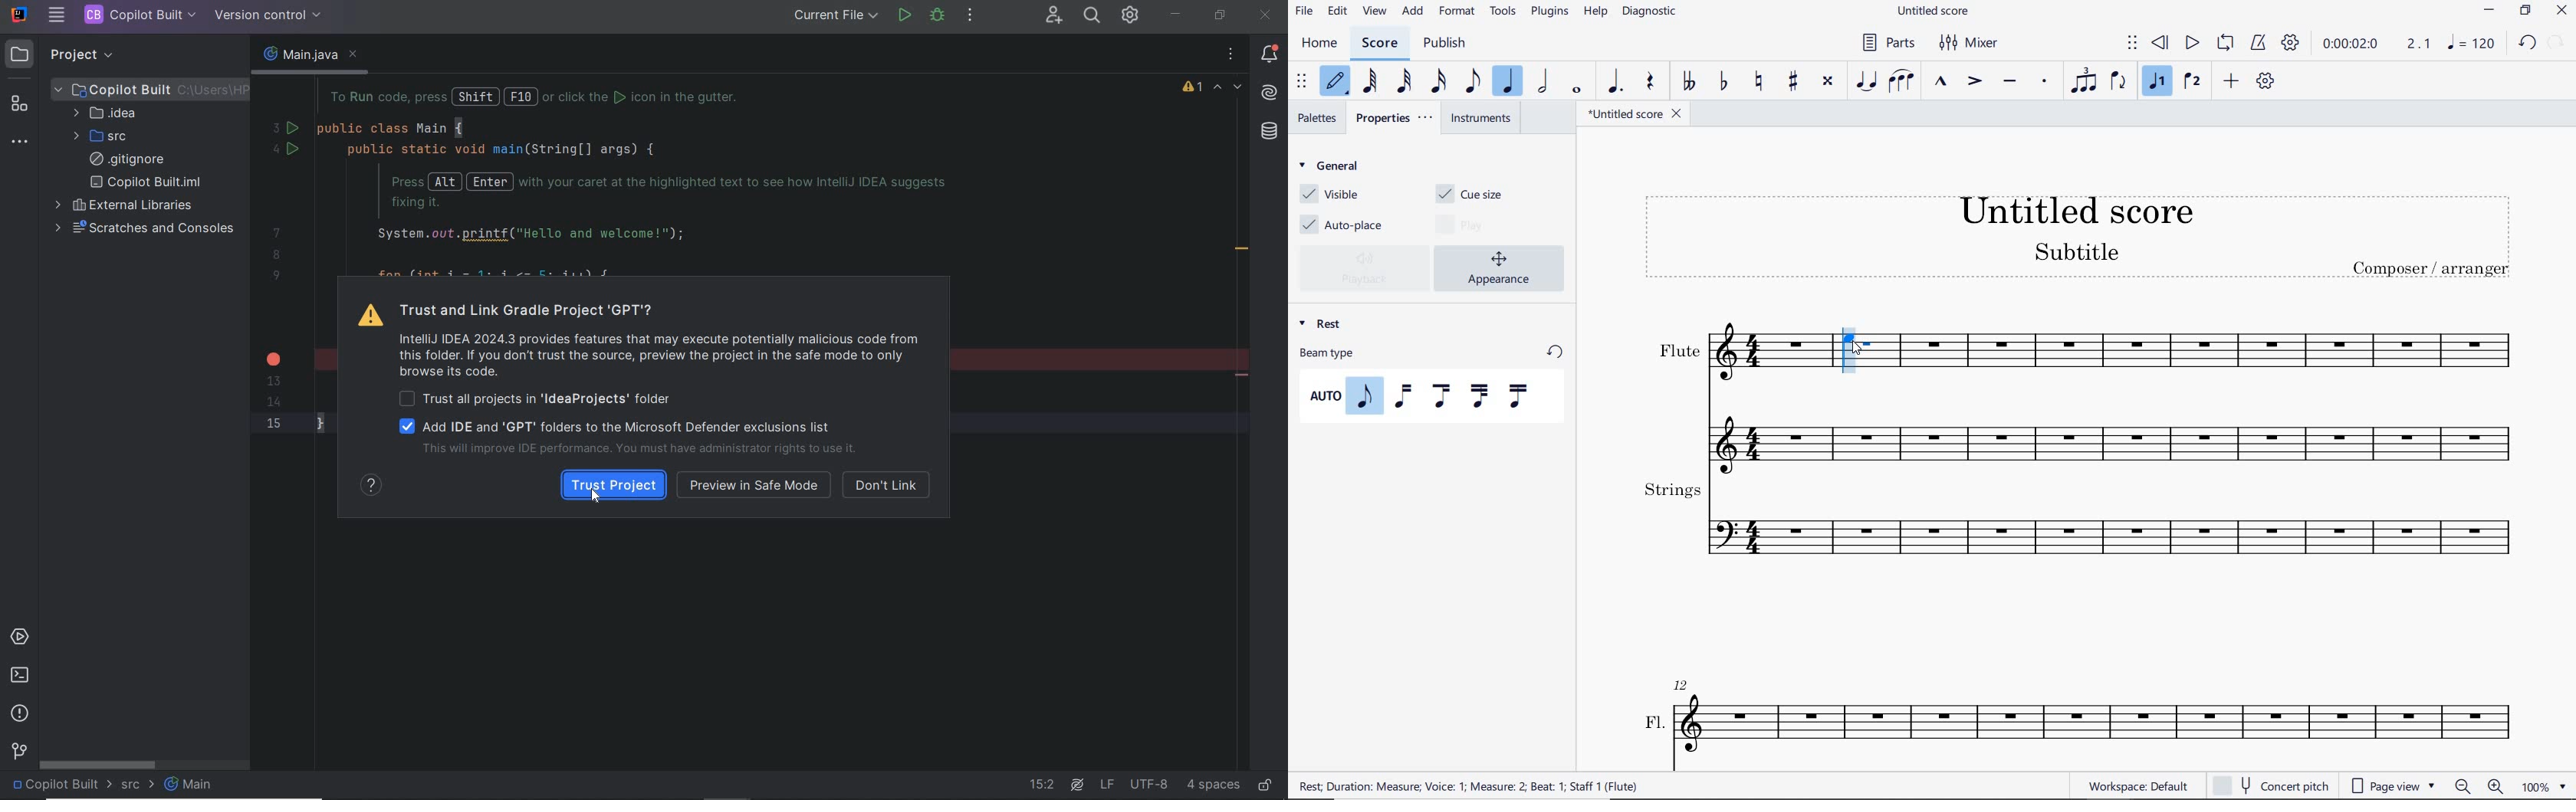 The width and height of the screenshot is (2576, 812). What do you see at coordinates (1852, 352) in the screenshot?
I see `CUE NOTE: QUARTER` at bounding box center [1852, 352].